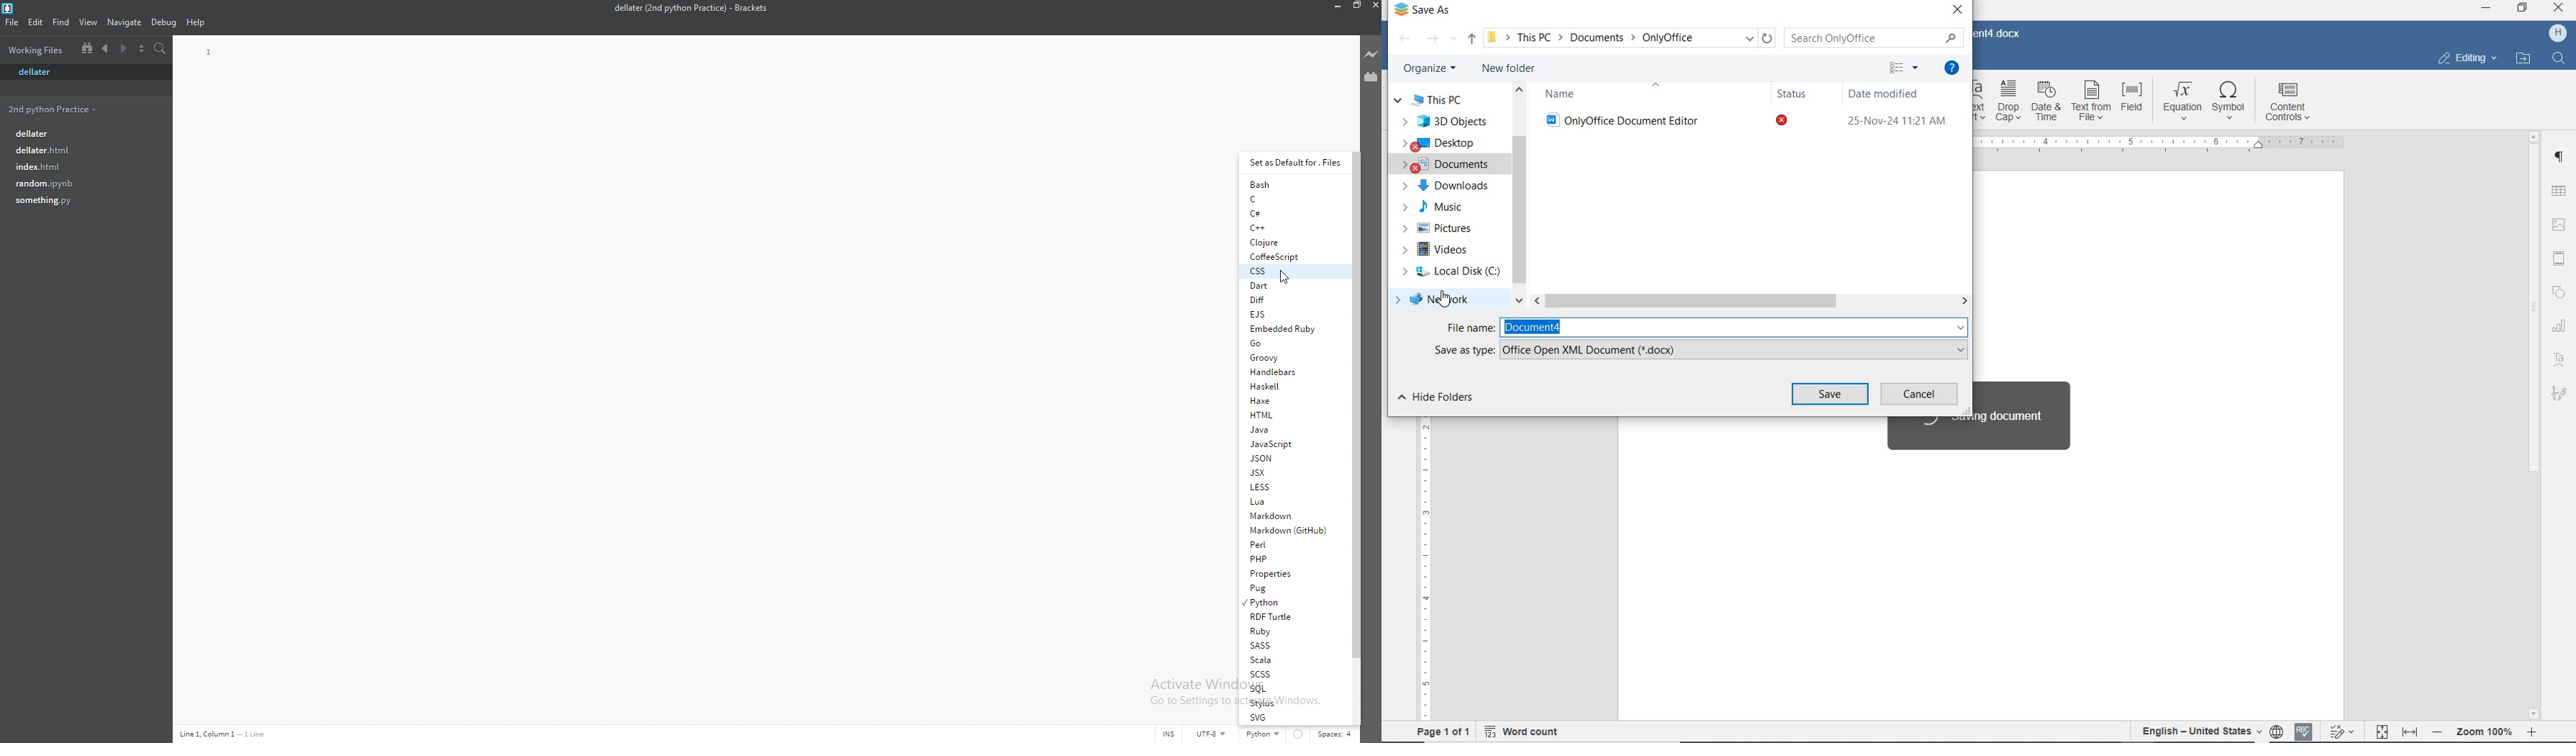 Image resolution: width=2576 pixels, height=756 pixels. I want to click on DOWNLOADS, so click(1445, 186).